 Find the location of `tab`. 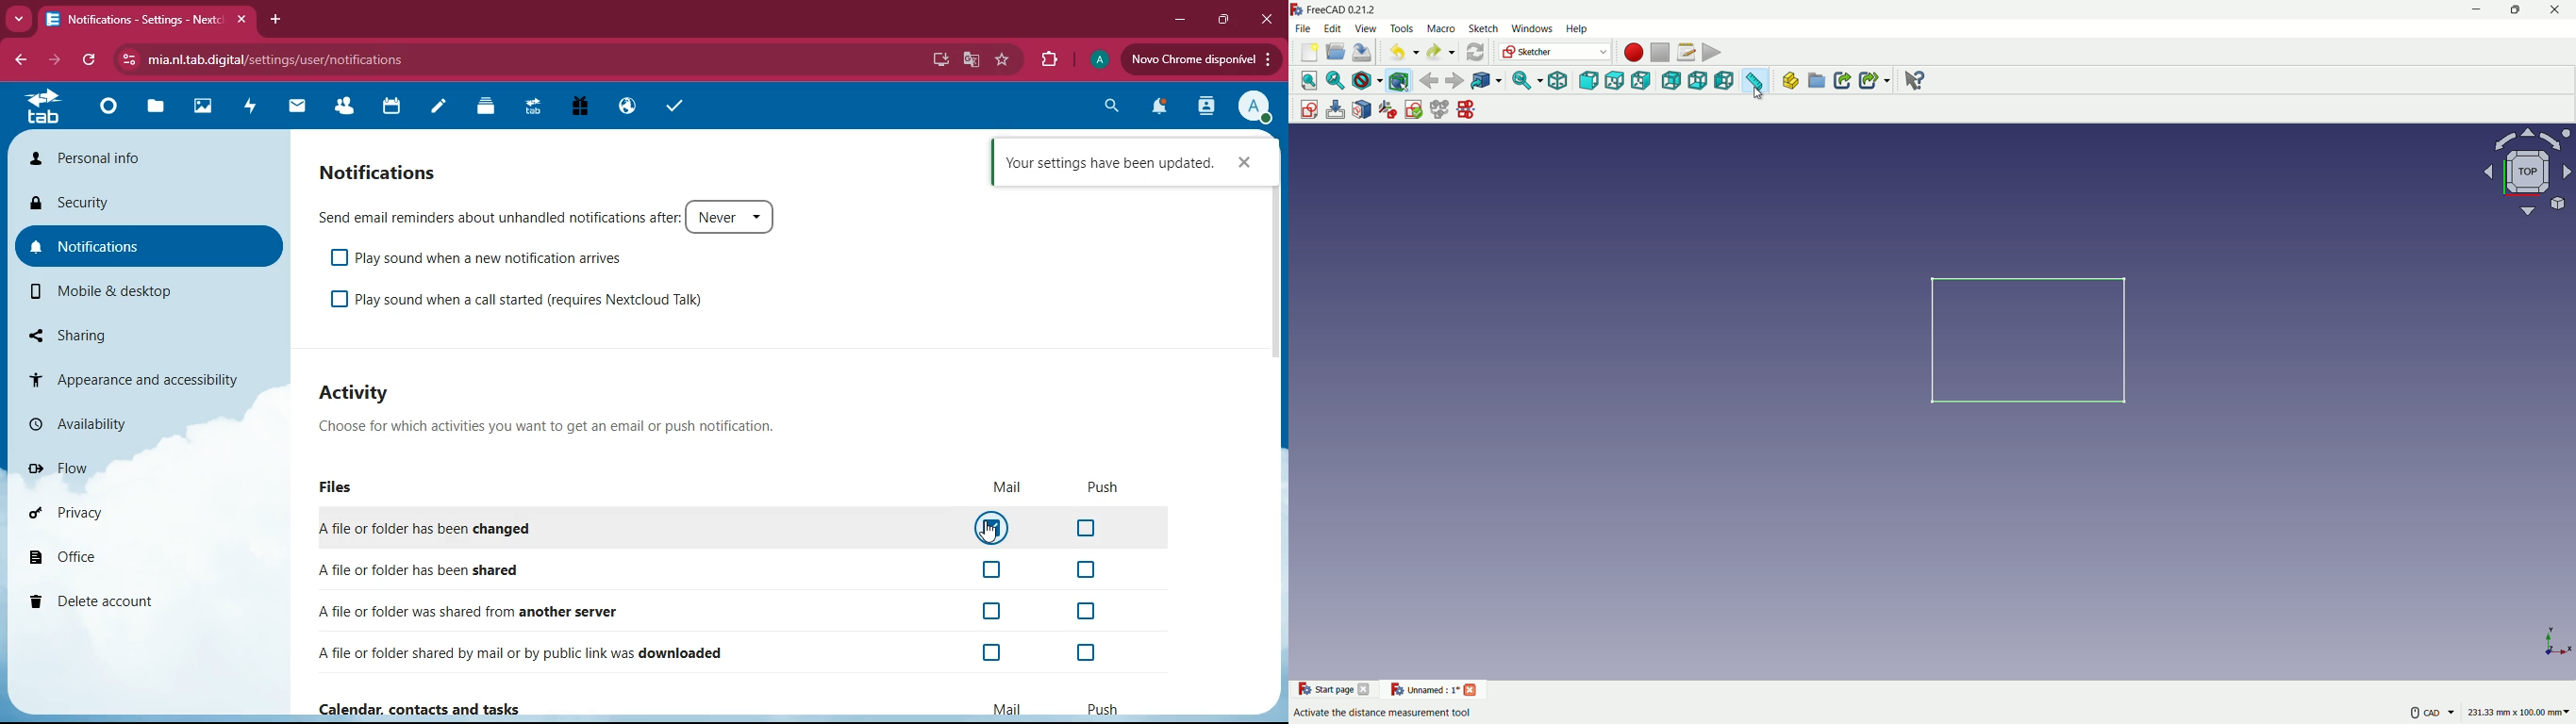

tab is located at coordinates (145, 20).